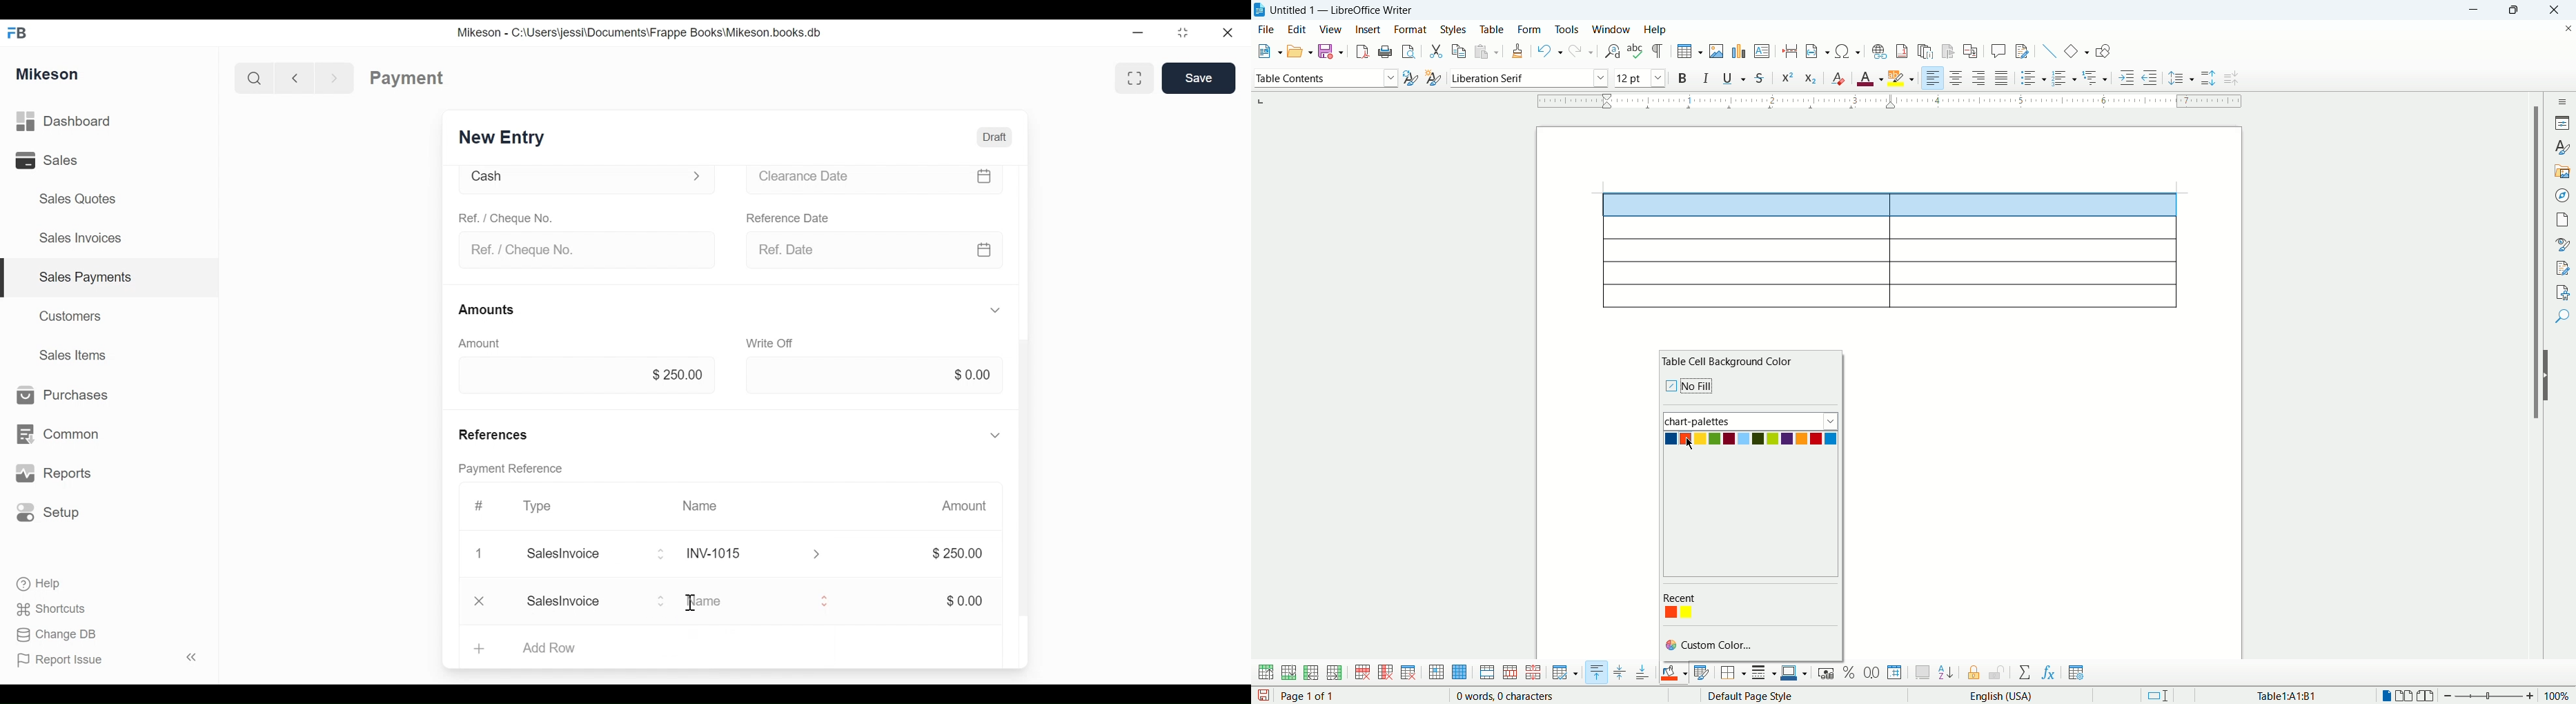 The image size is (2576, 728). Describe the element at coordinates (510, 220) in the screenshot. I see `Ref. / Cheque No.` at that location.